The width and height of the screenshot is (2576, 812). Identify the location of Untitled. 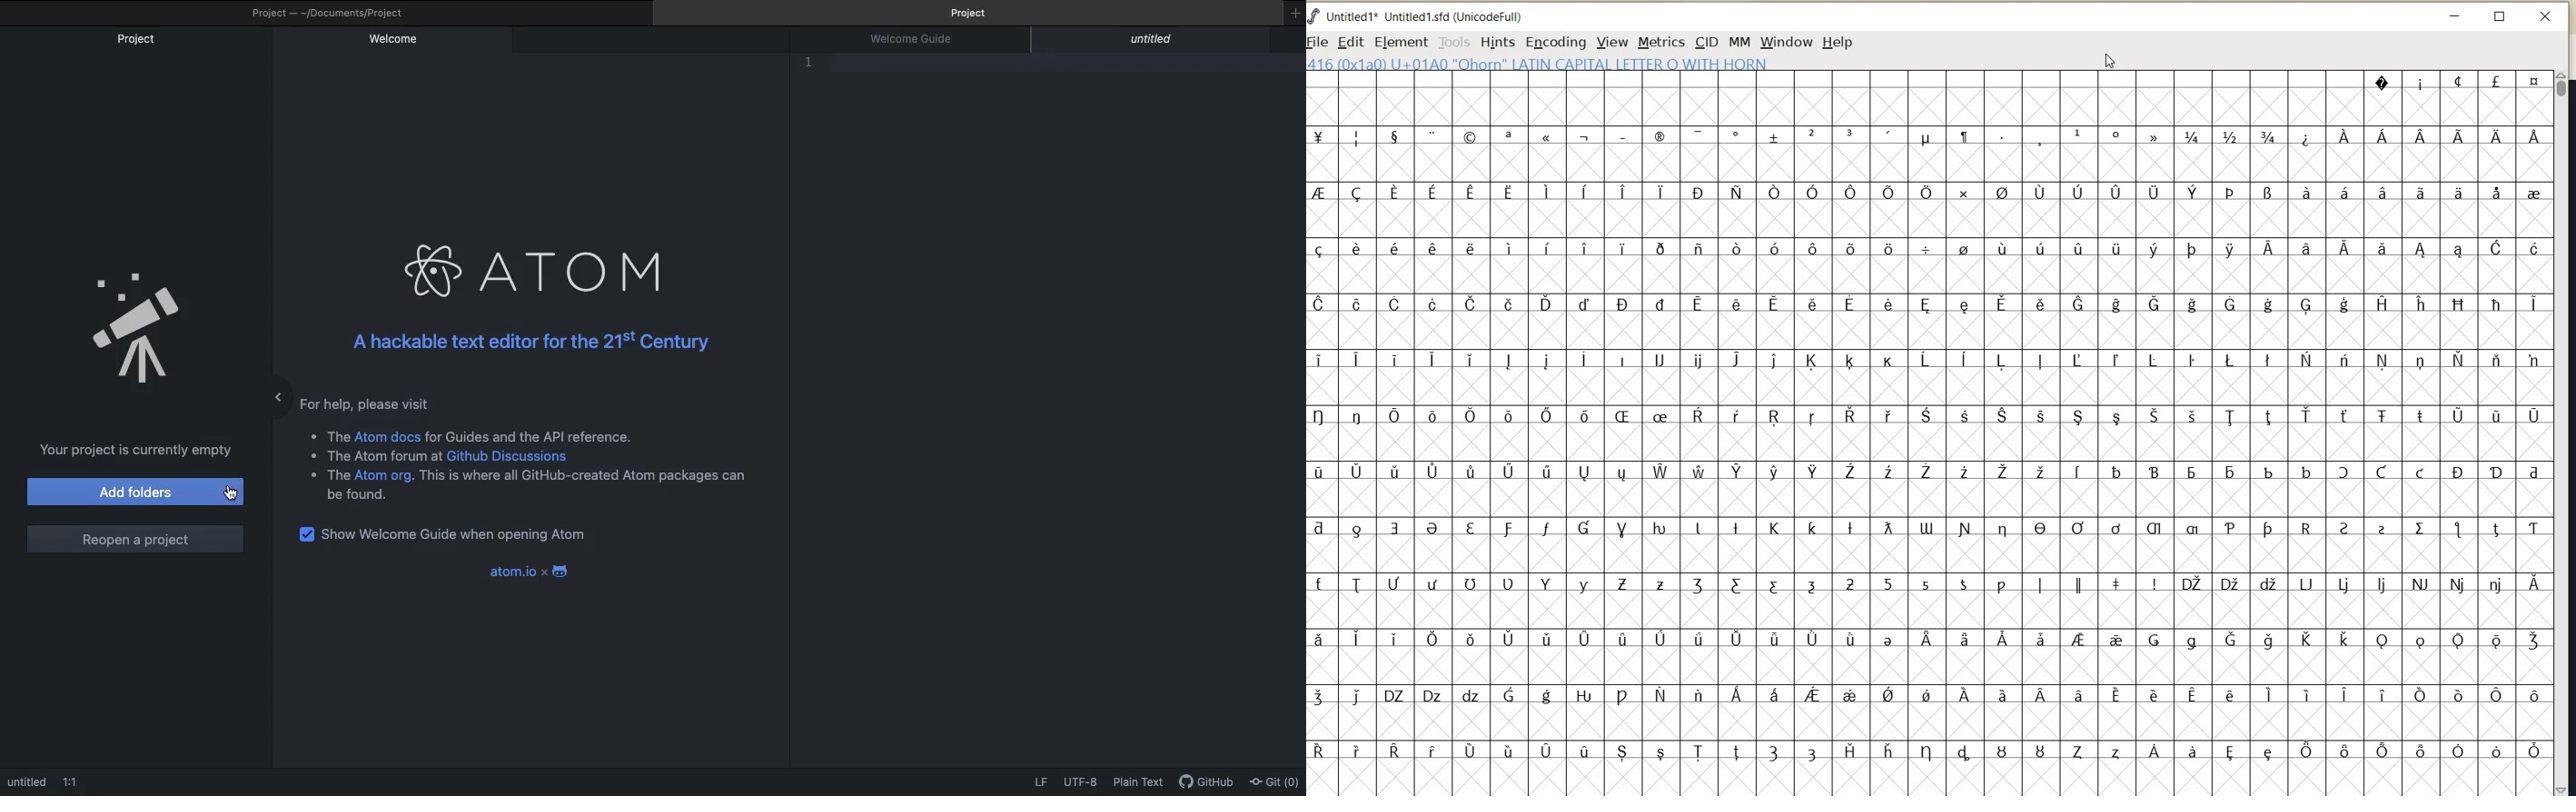
(1156, 41).